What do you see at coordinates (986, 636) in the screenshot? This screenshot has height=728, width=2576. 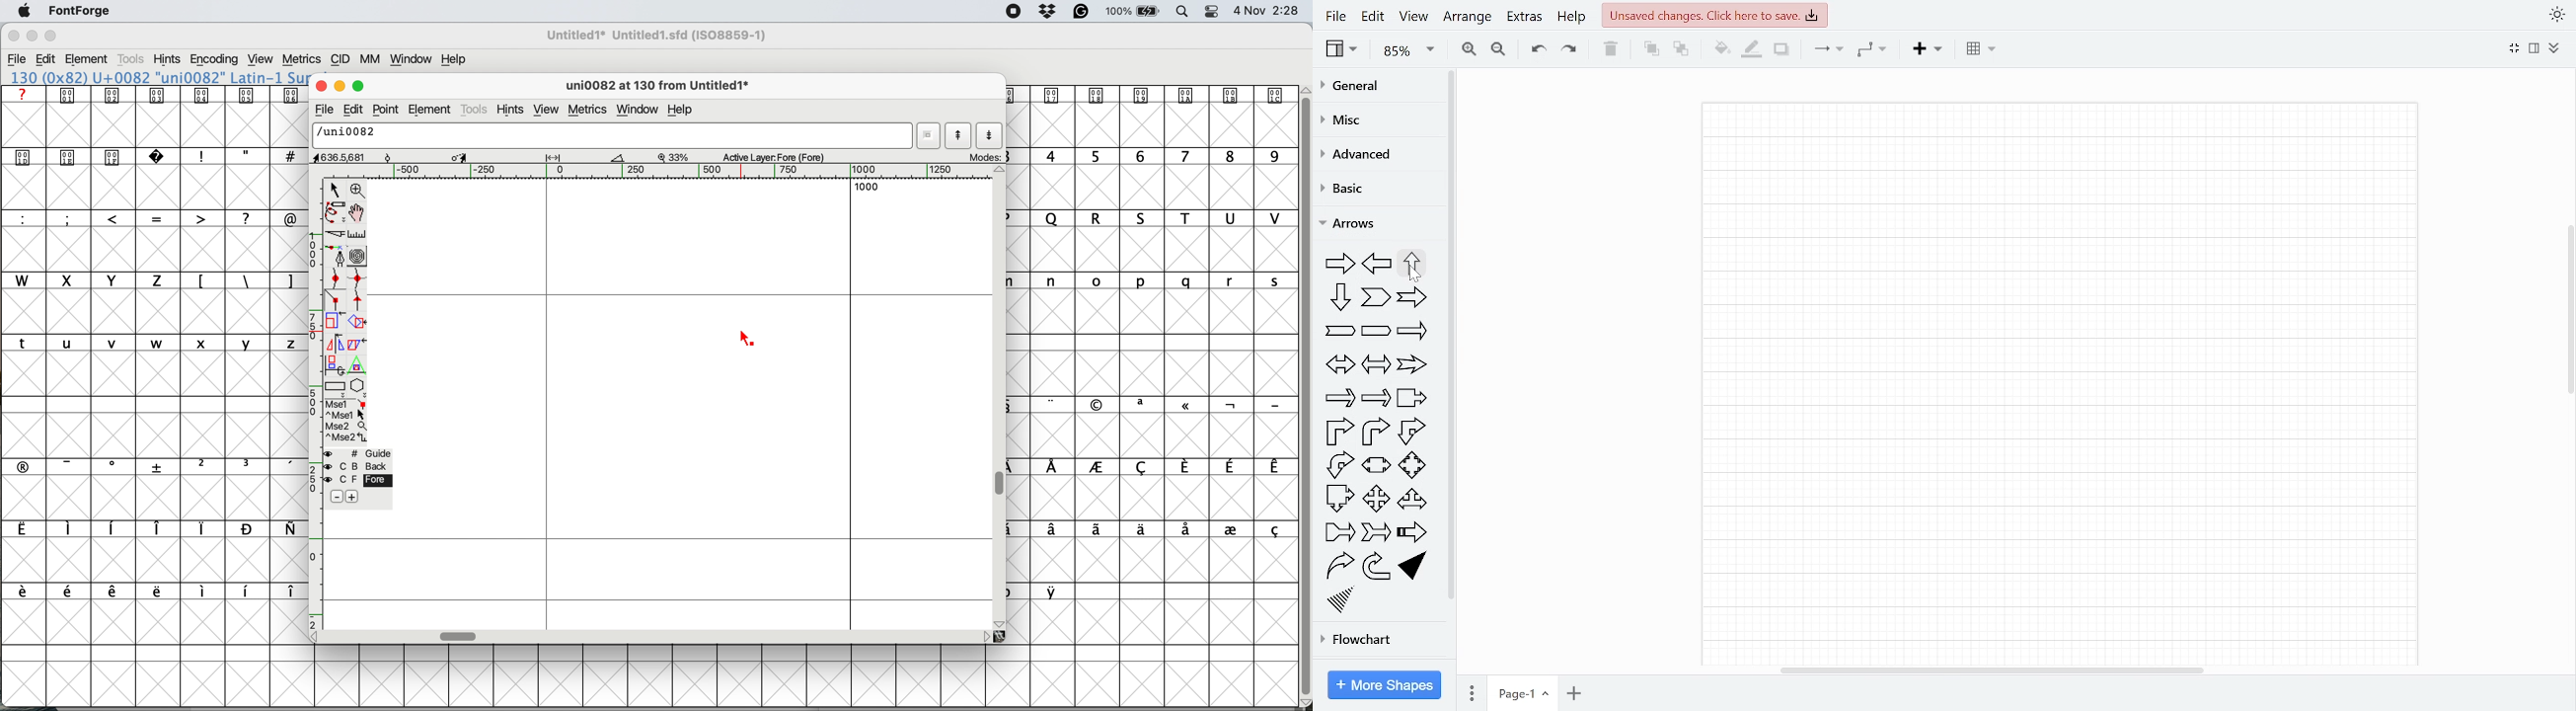 I see `scroll button` at bounding box center [986, 636].